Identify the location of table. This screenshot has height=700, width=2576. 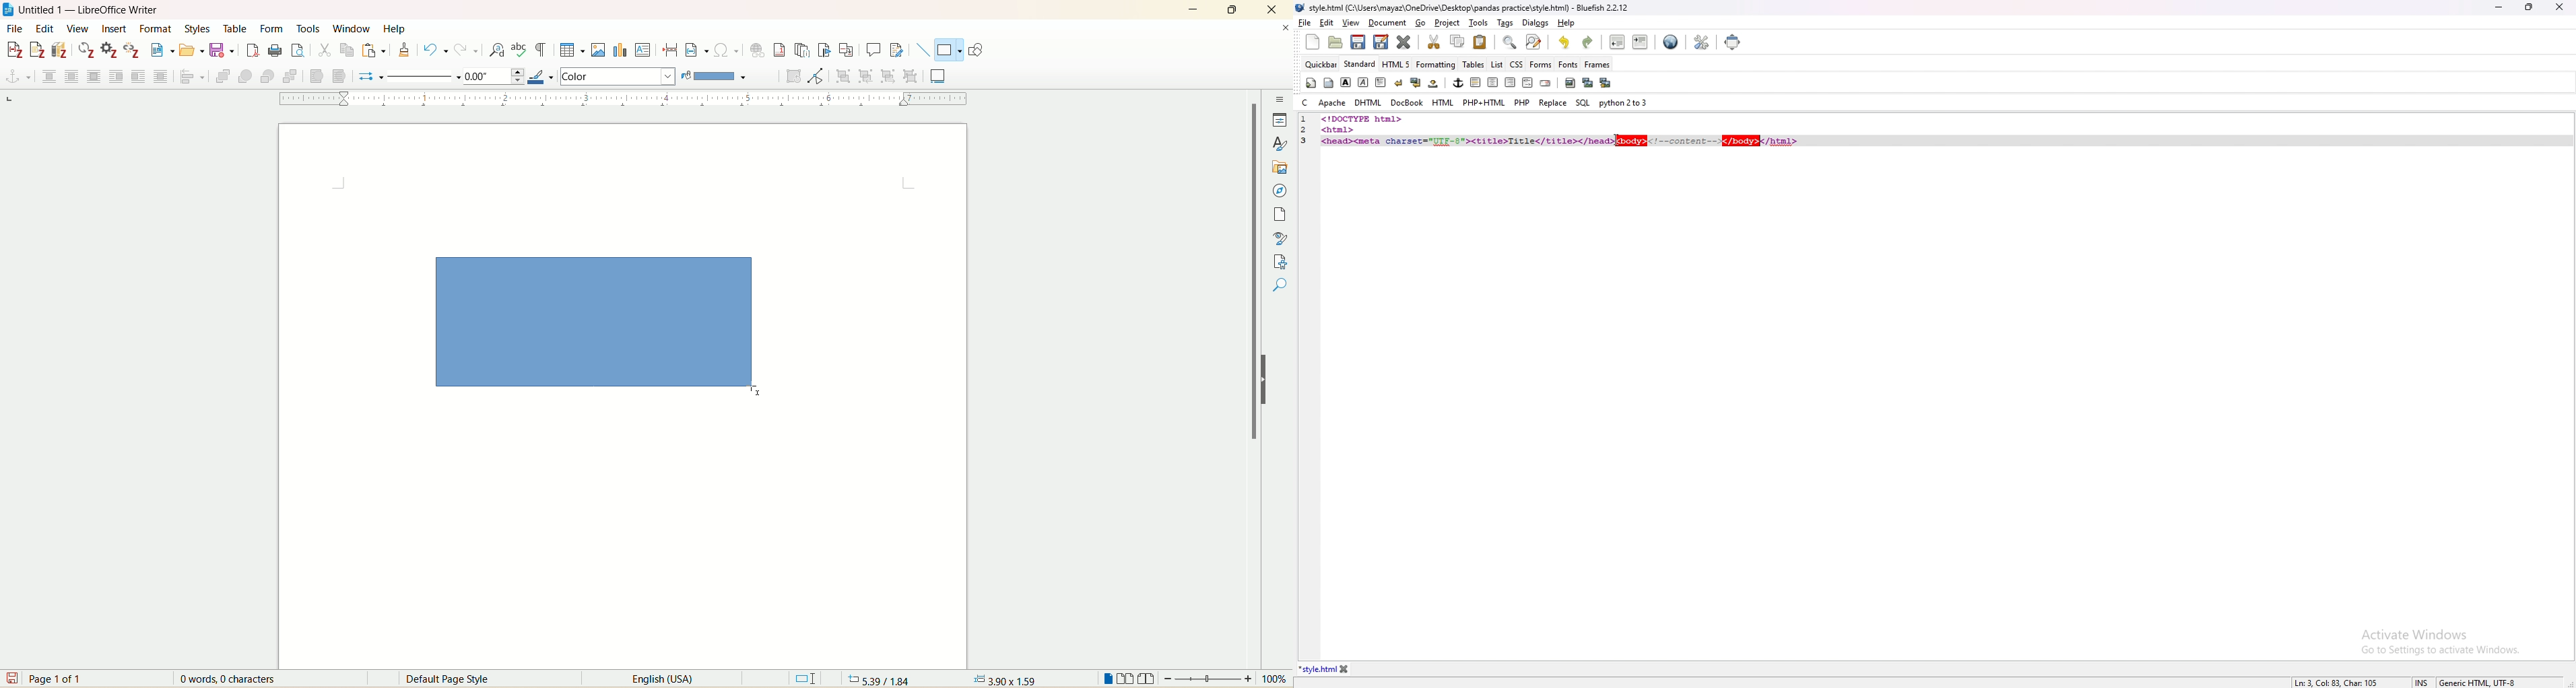
(239, 28).